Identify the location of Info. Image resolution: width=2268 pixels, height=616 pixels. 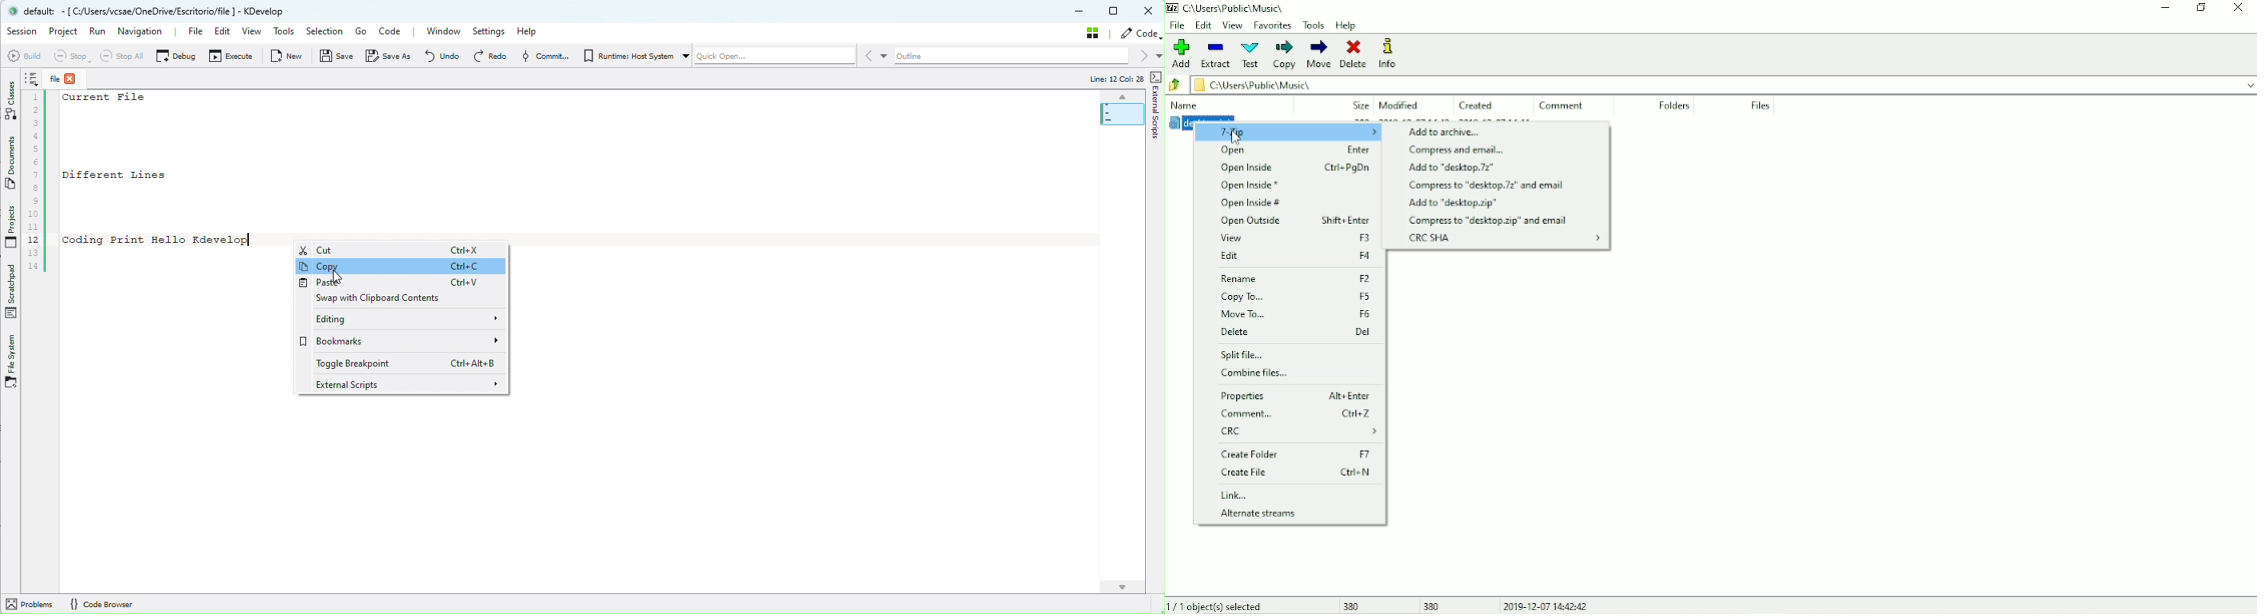
(1388, 53).